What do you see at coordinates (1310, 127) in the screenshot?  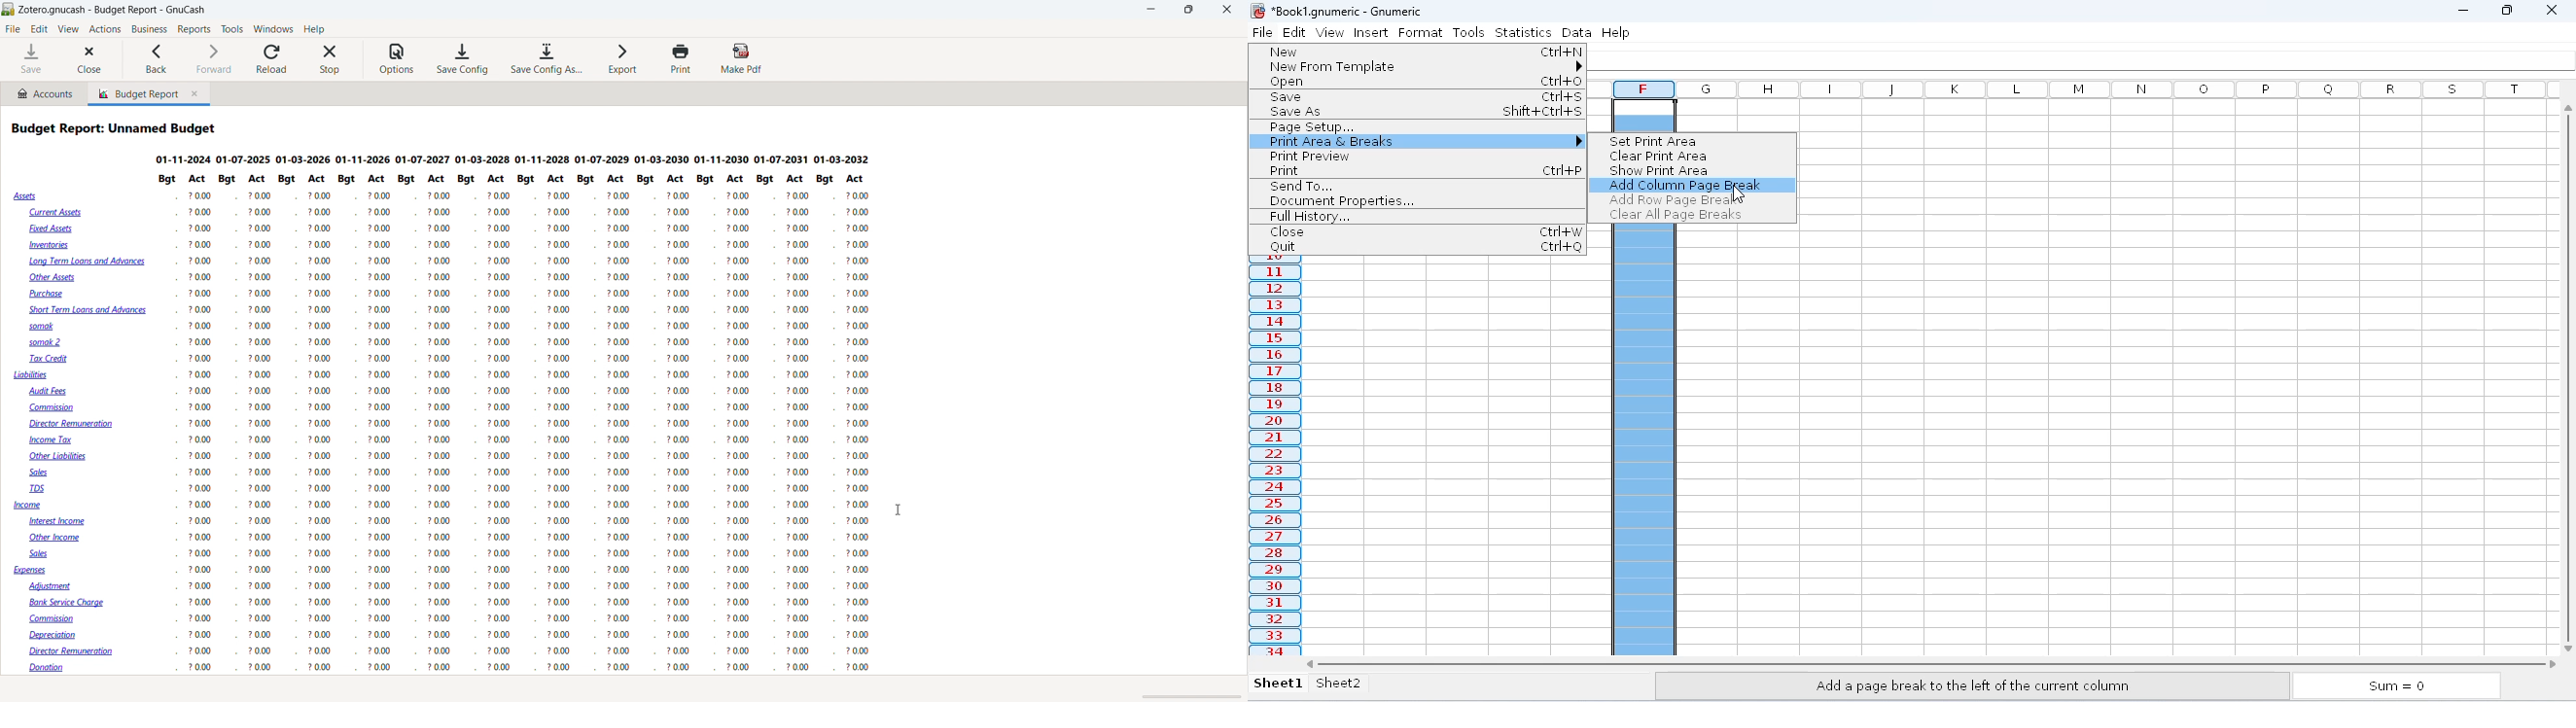 I see `page setup` at bounding box center [1310, 127].